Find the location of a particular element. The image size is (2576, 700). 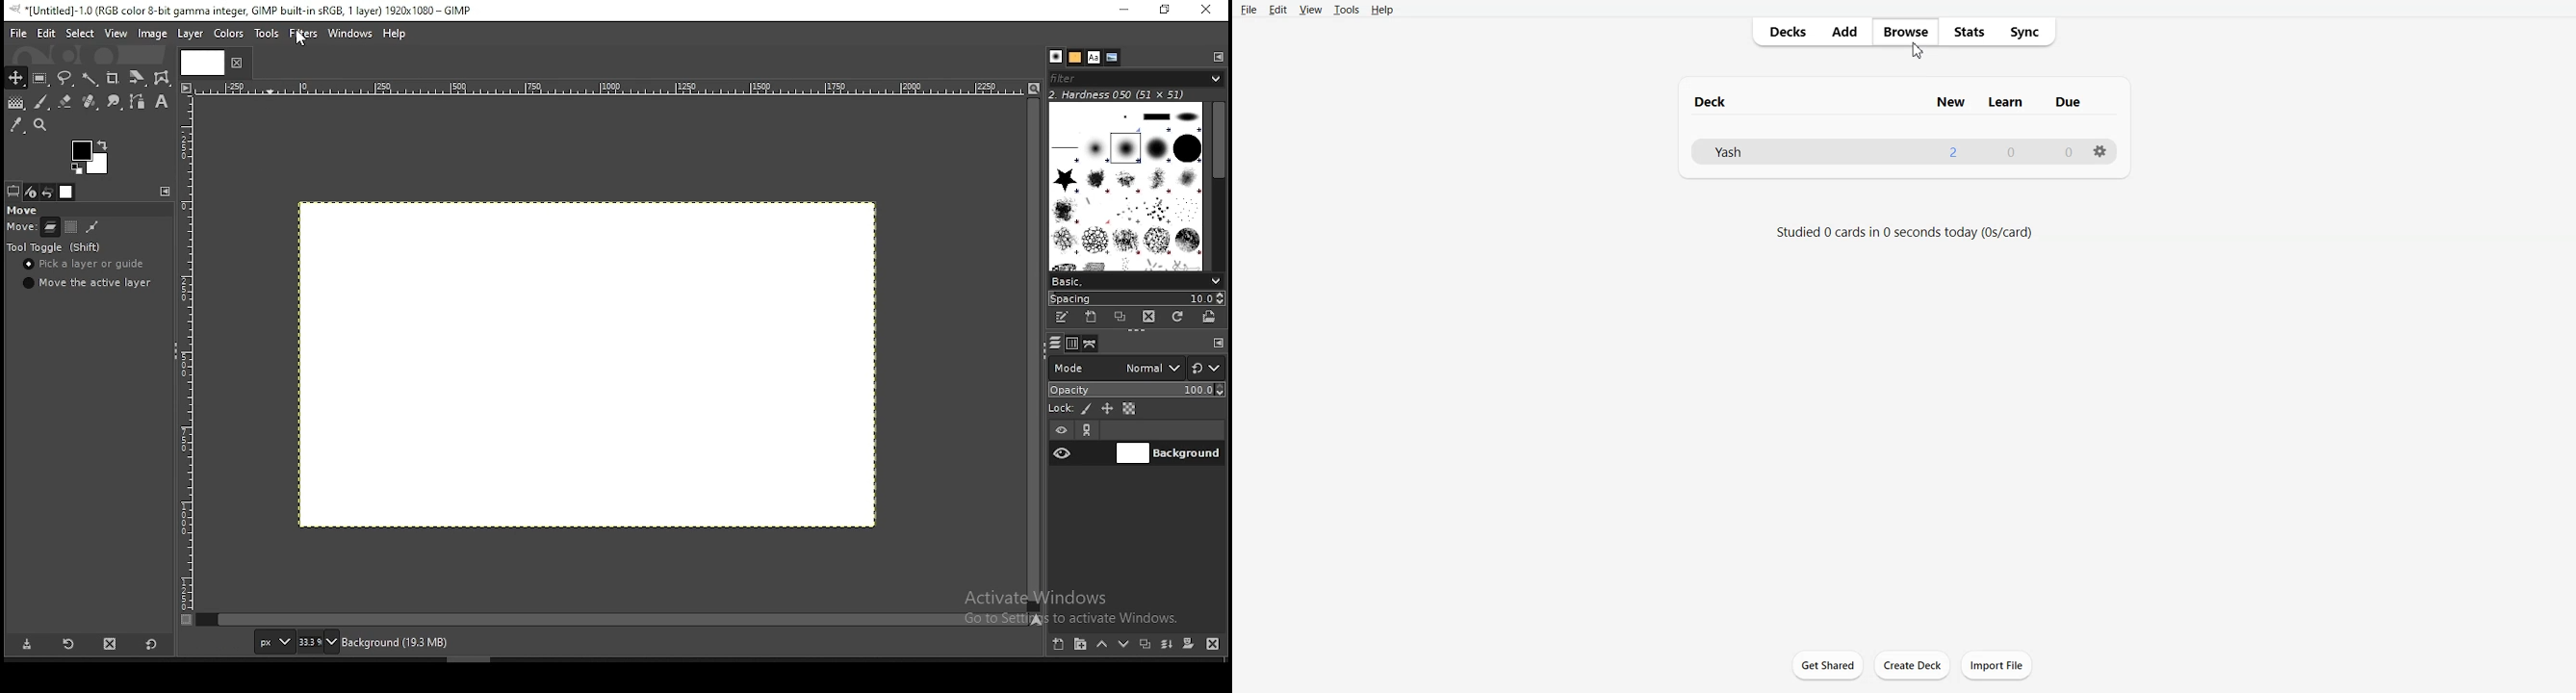

Learn is located at coordinates (2009, 101).